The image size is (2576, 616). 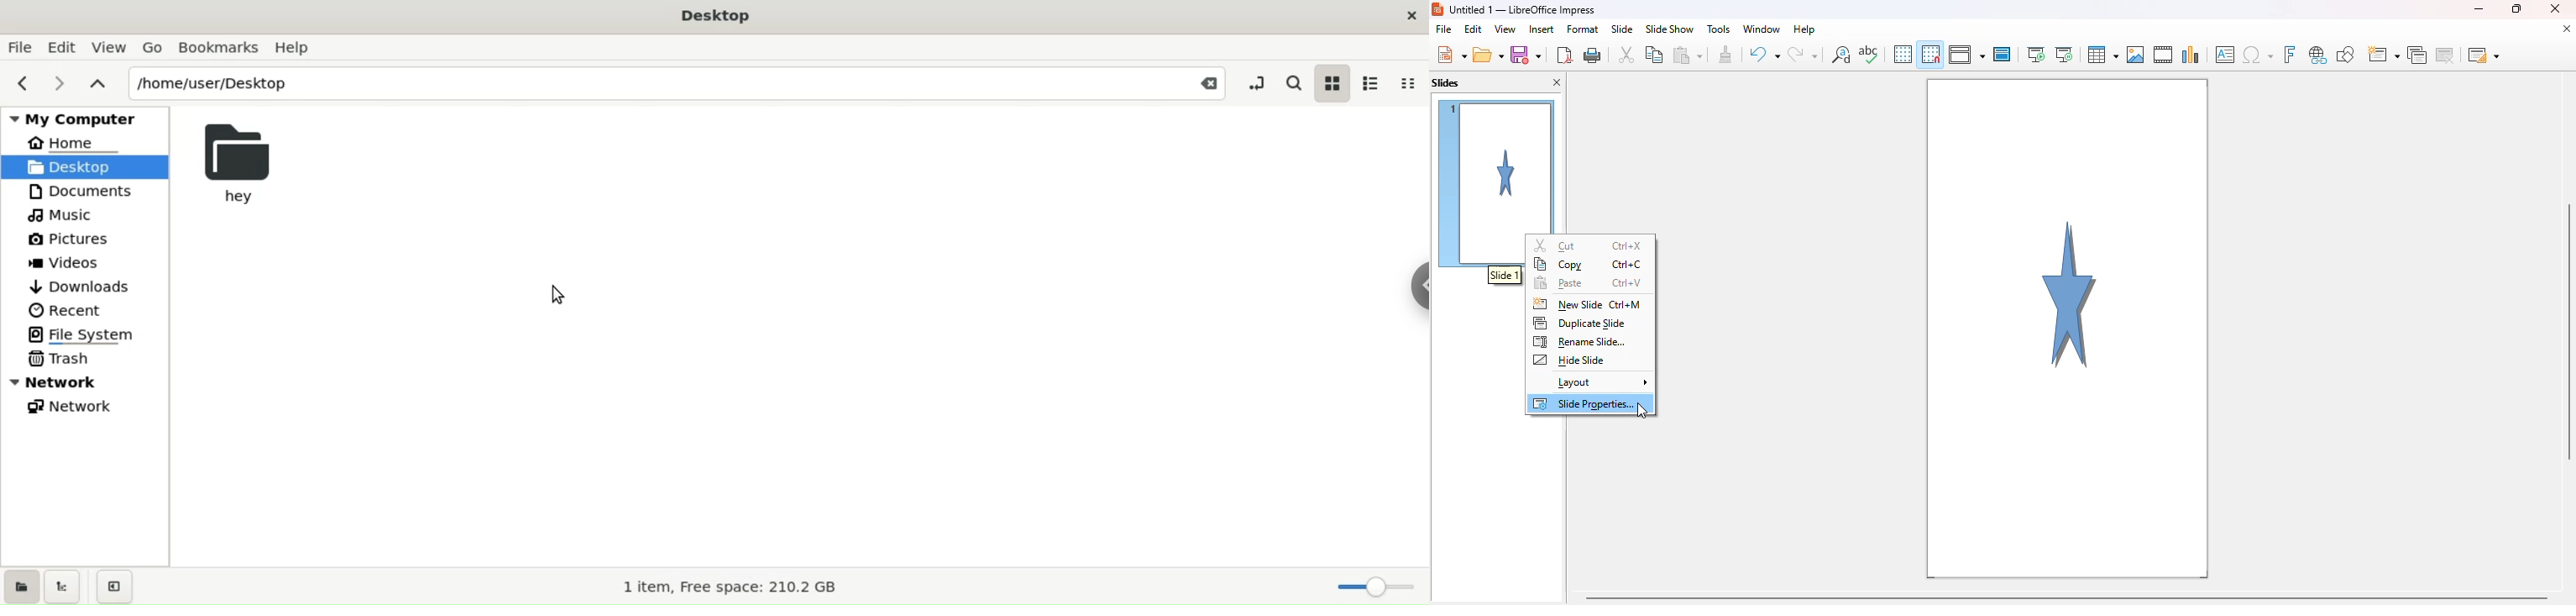 I want to click on insert fontwork text, so click(x=2290, y=54).